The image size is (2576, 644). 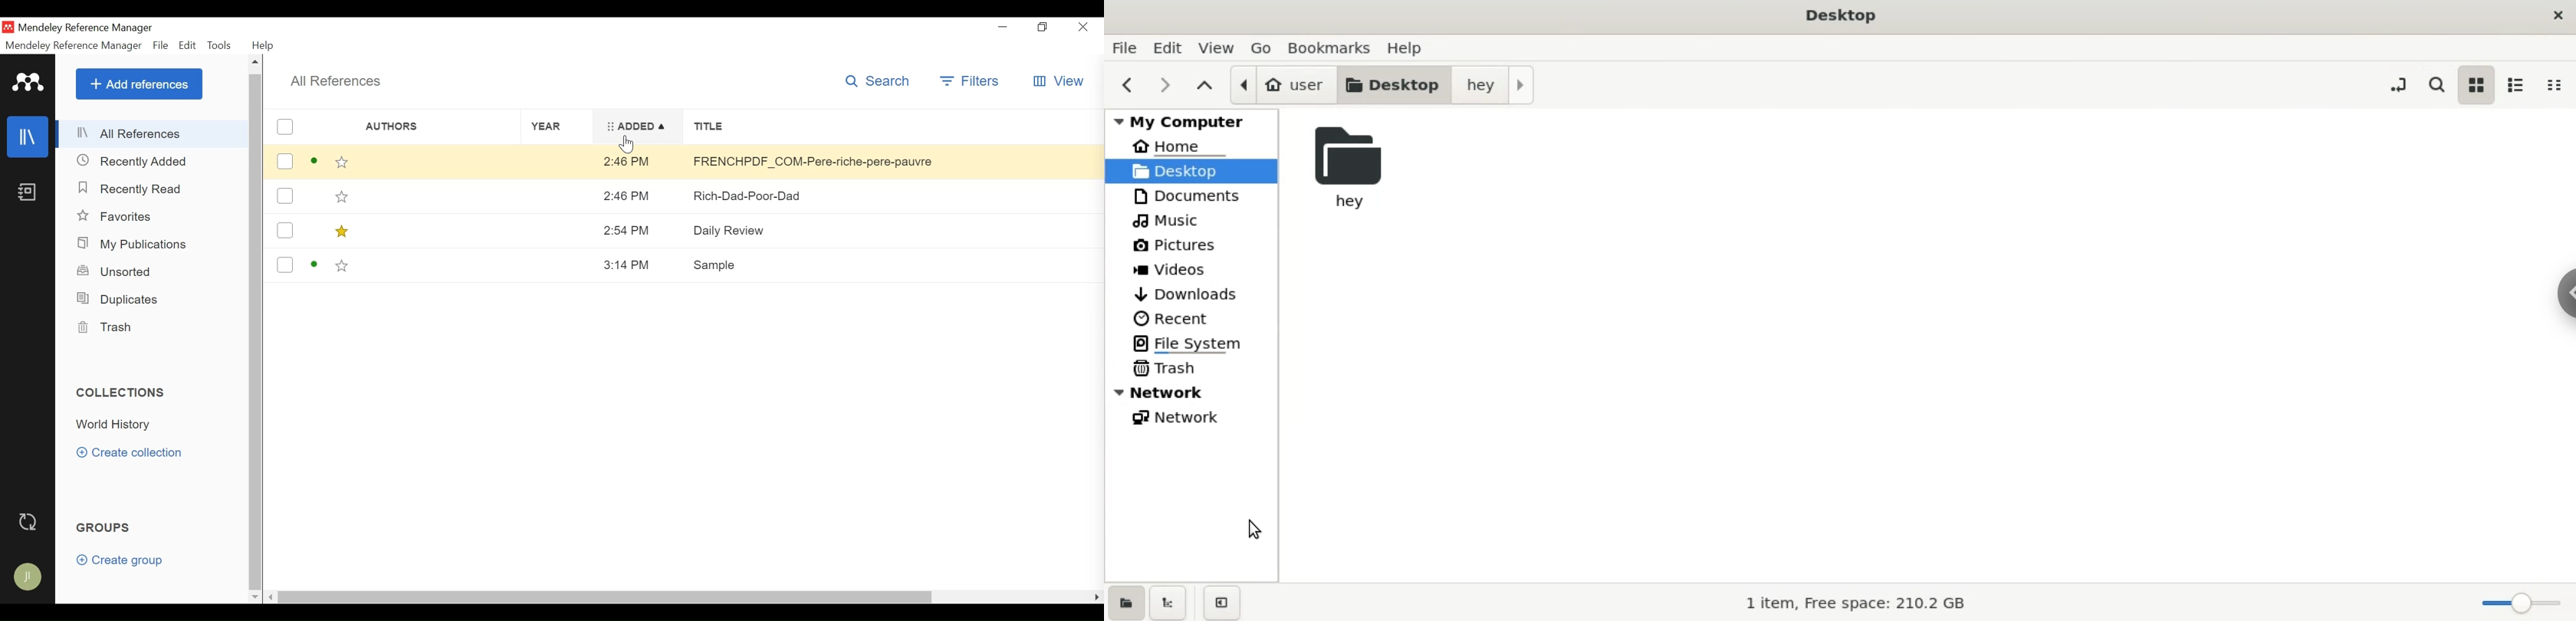 What do you see at coordinates (117, 217) in the screenshot?
I see `Favorites` at bounding box center [117, 217].